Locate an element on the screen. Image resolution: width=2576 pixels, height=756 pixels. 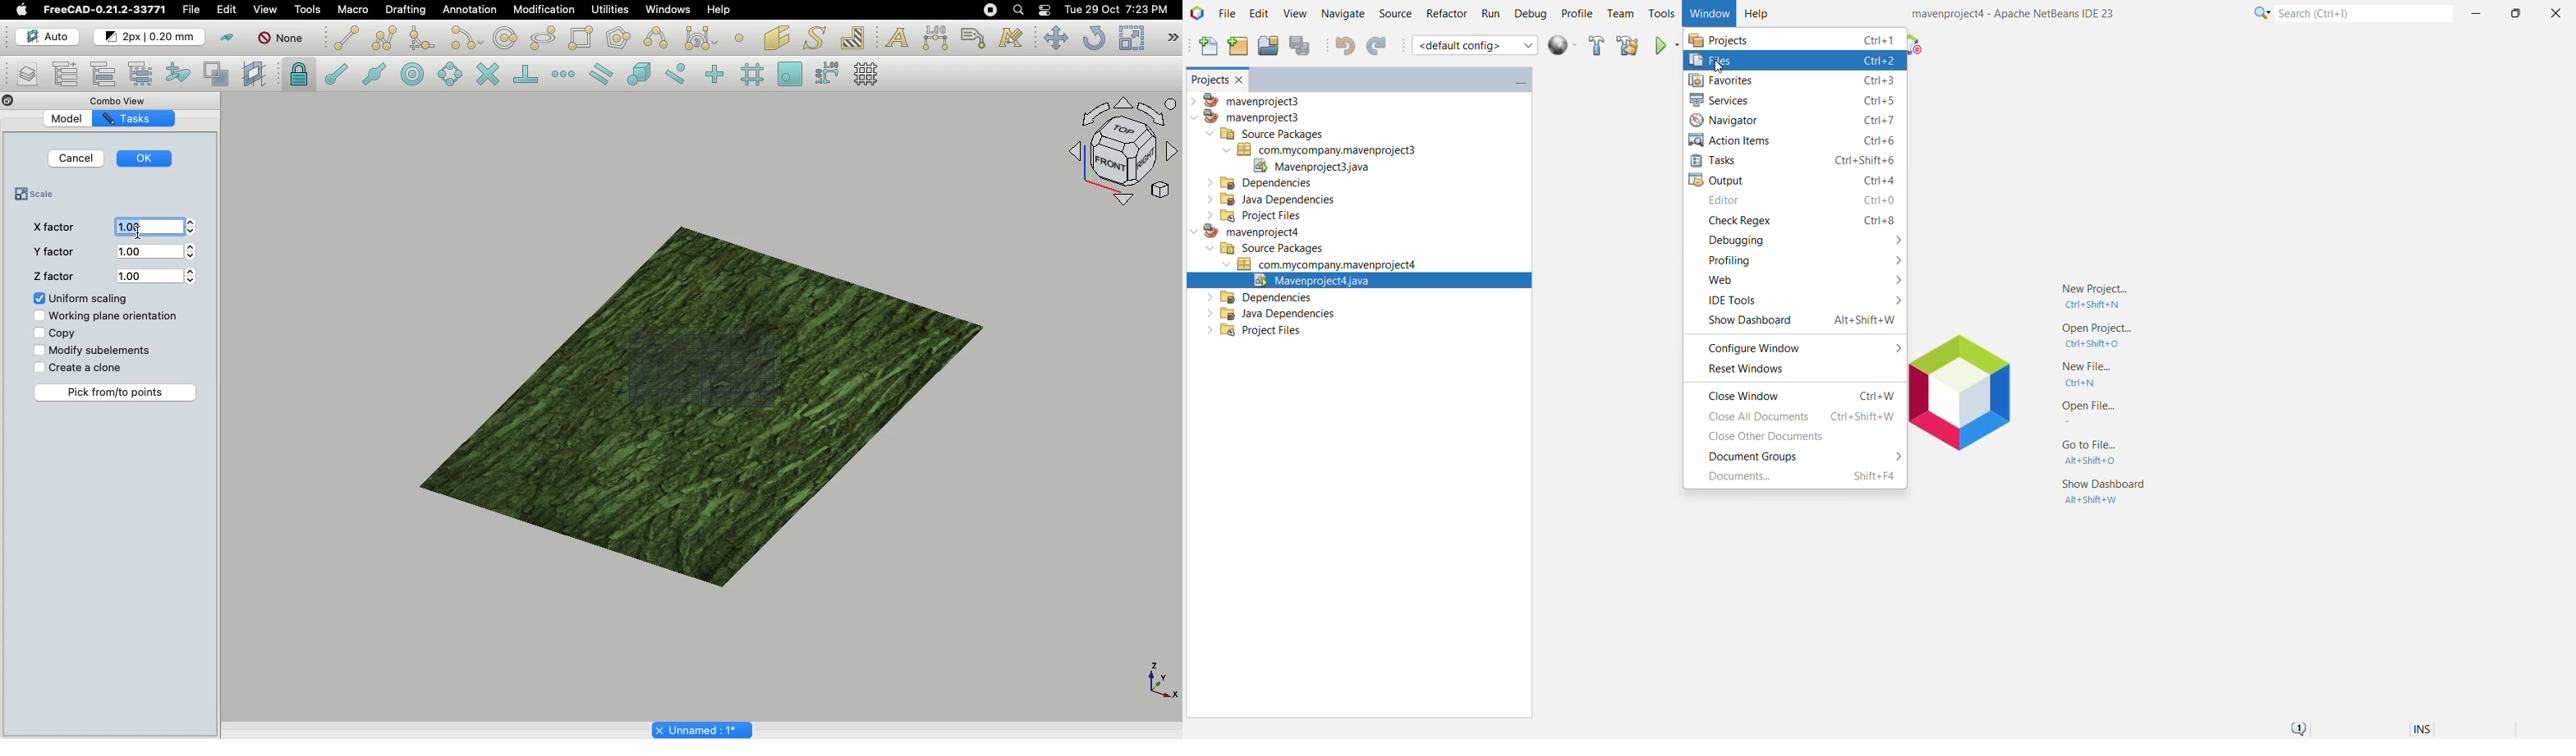
Snap endpoint is located at coordinates (333, 71).